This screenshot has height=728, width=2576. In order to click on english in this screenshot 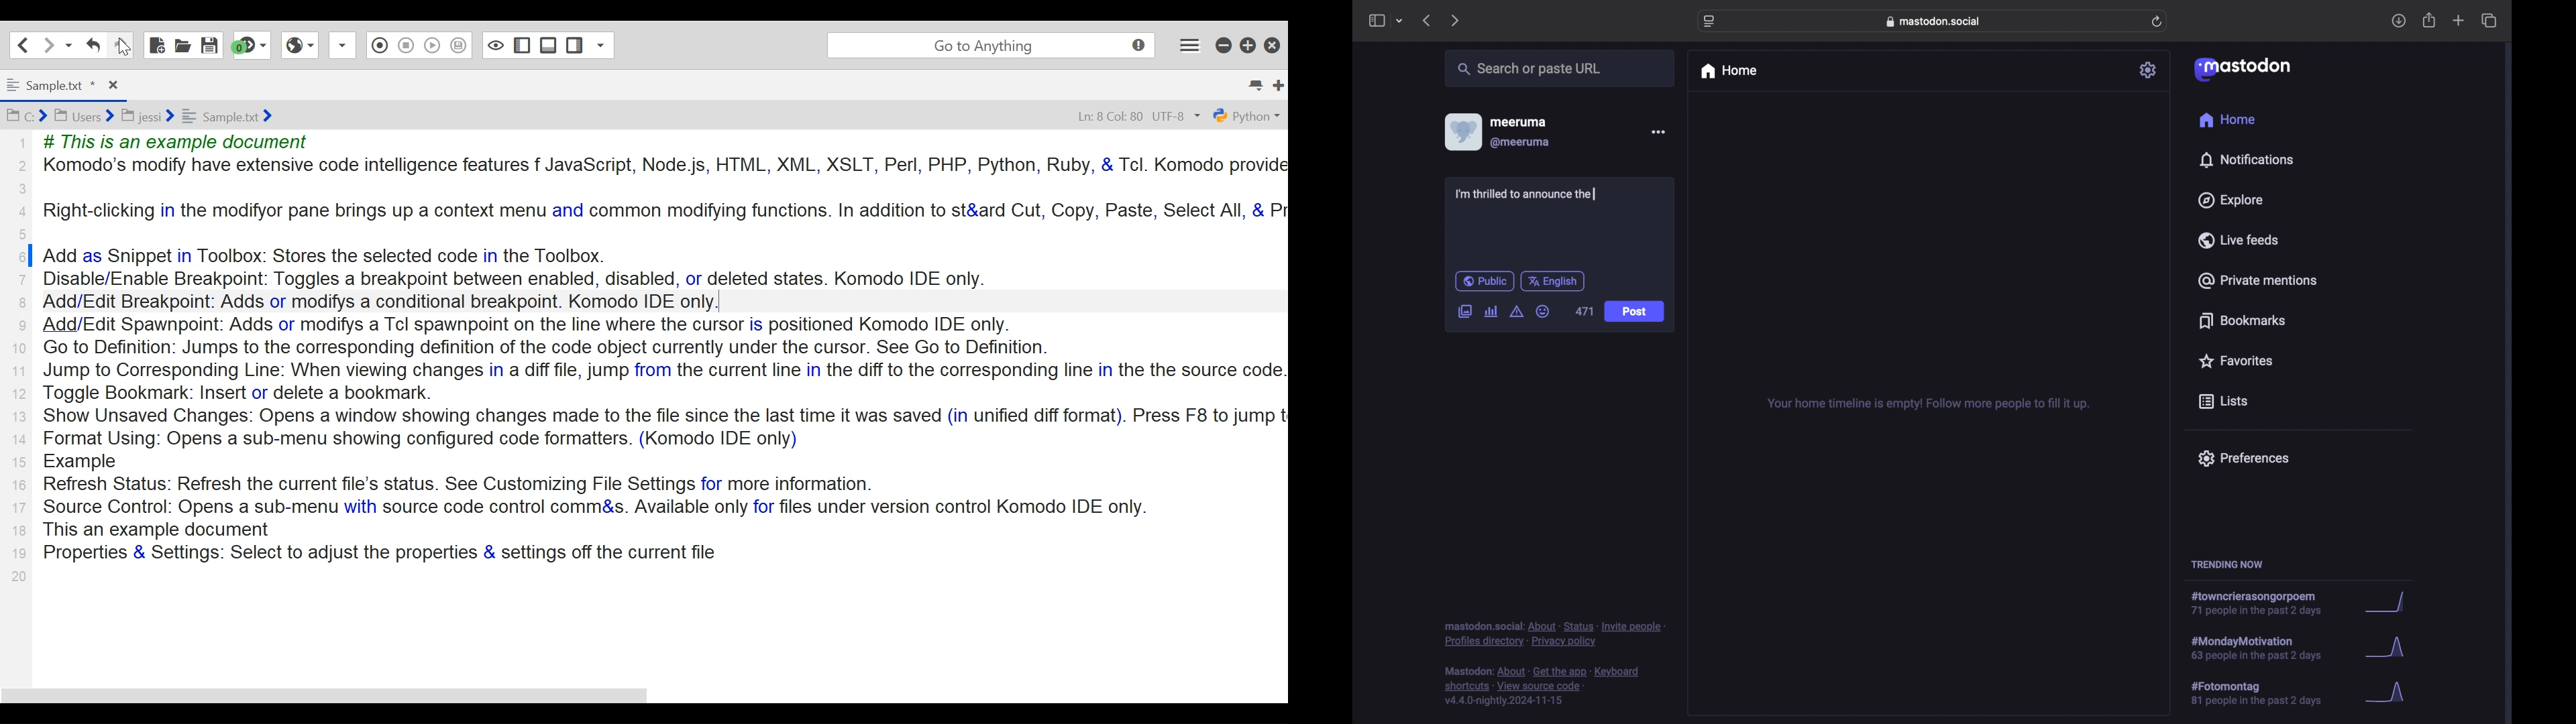, I will do `click(1552, 282)`.